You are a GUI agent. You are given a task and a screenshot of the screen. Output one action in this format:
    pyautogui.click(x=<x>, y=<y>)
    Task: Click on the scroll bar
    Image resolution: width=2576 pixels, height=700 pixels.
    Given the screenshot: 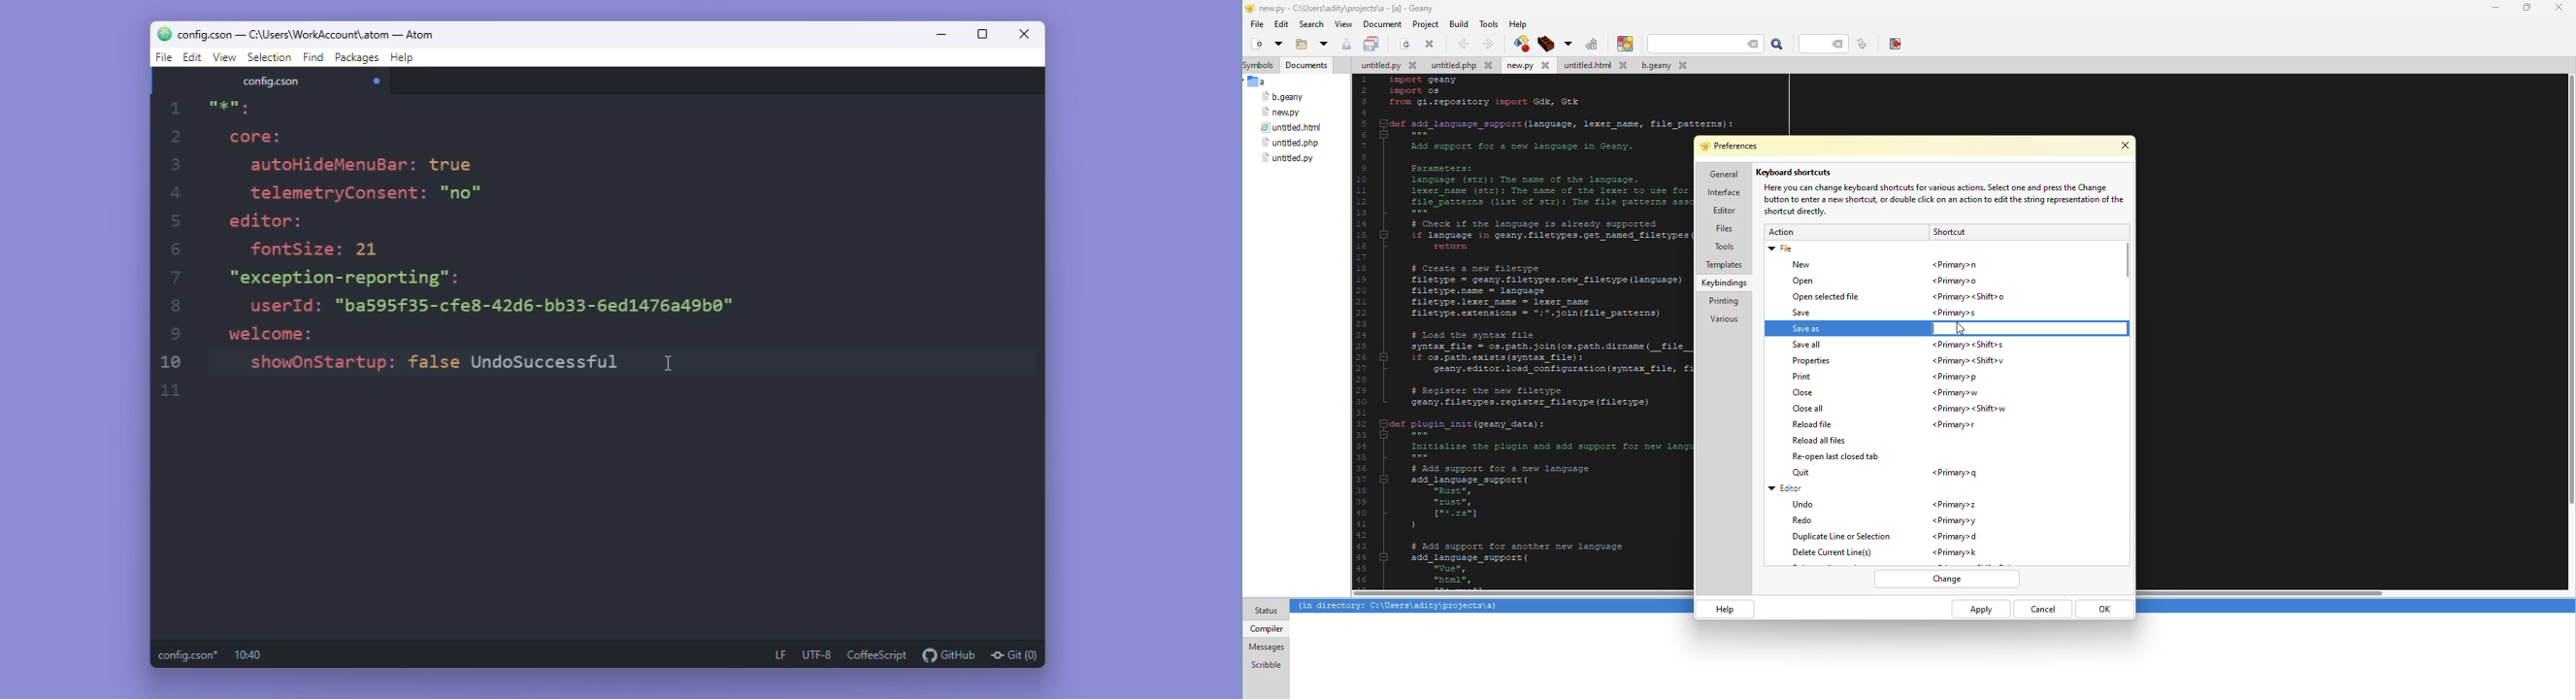 What is the action you would take?
    pyautogui.click(x=2127, y=253)
    